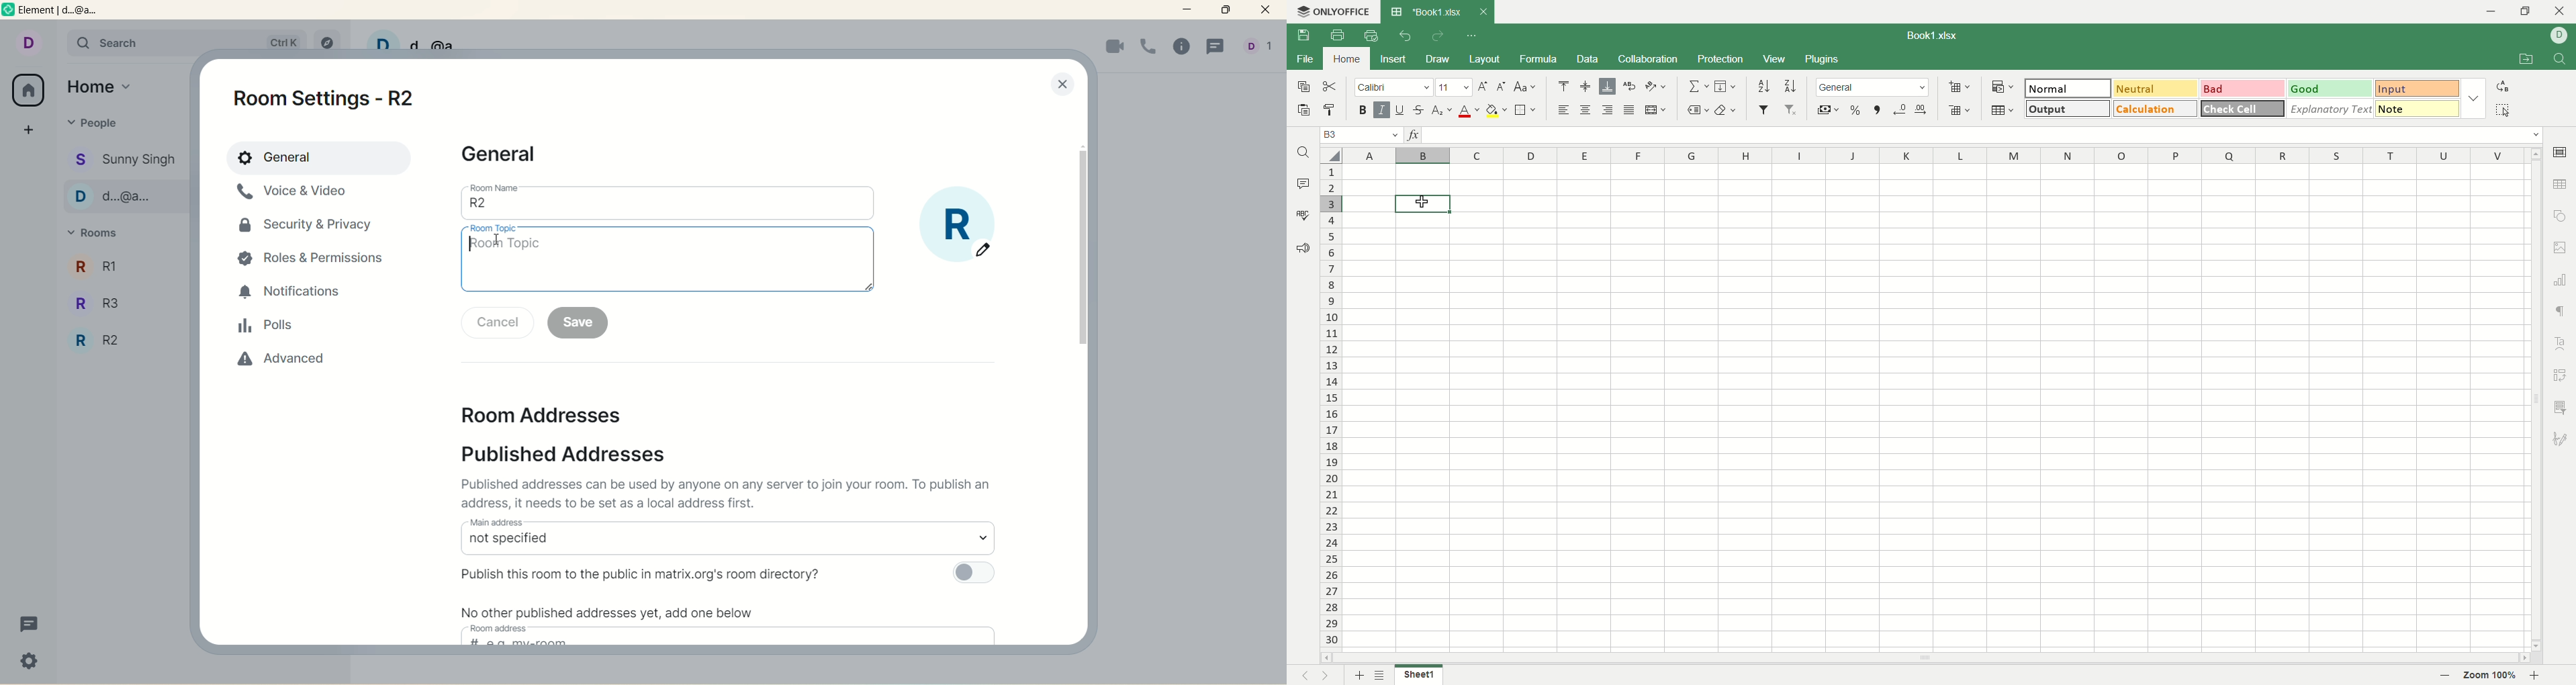  What do you see at coordinates (578, 323) in the screenshot?
I see `save` at bounding box center [578, 323].